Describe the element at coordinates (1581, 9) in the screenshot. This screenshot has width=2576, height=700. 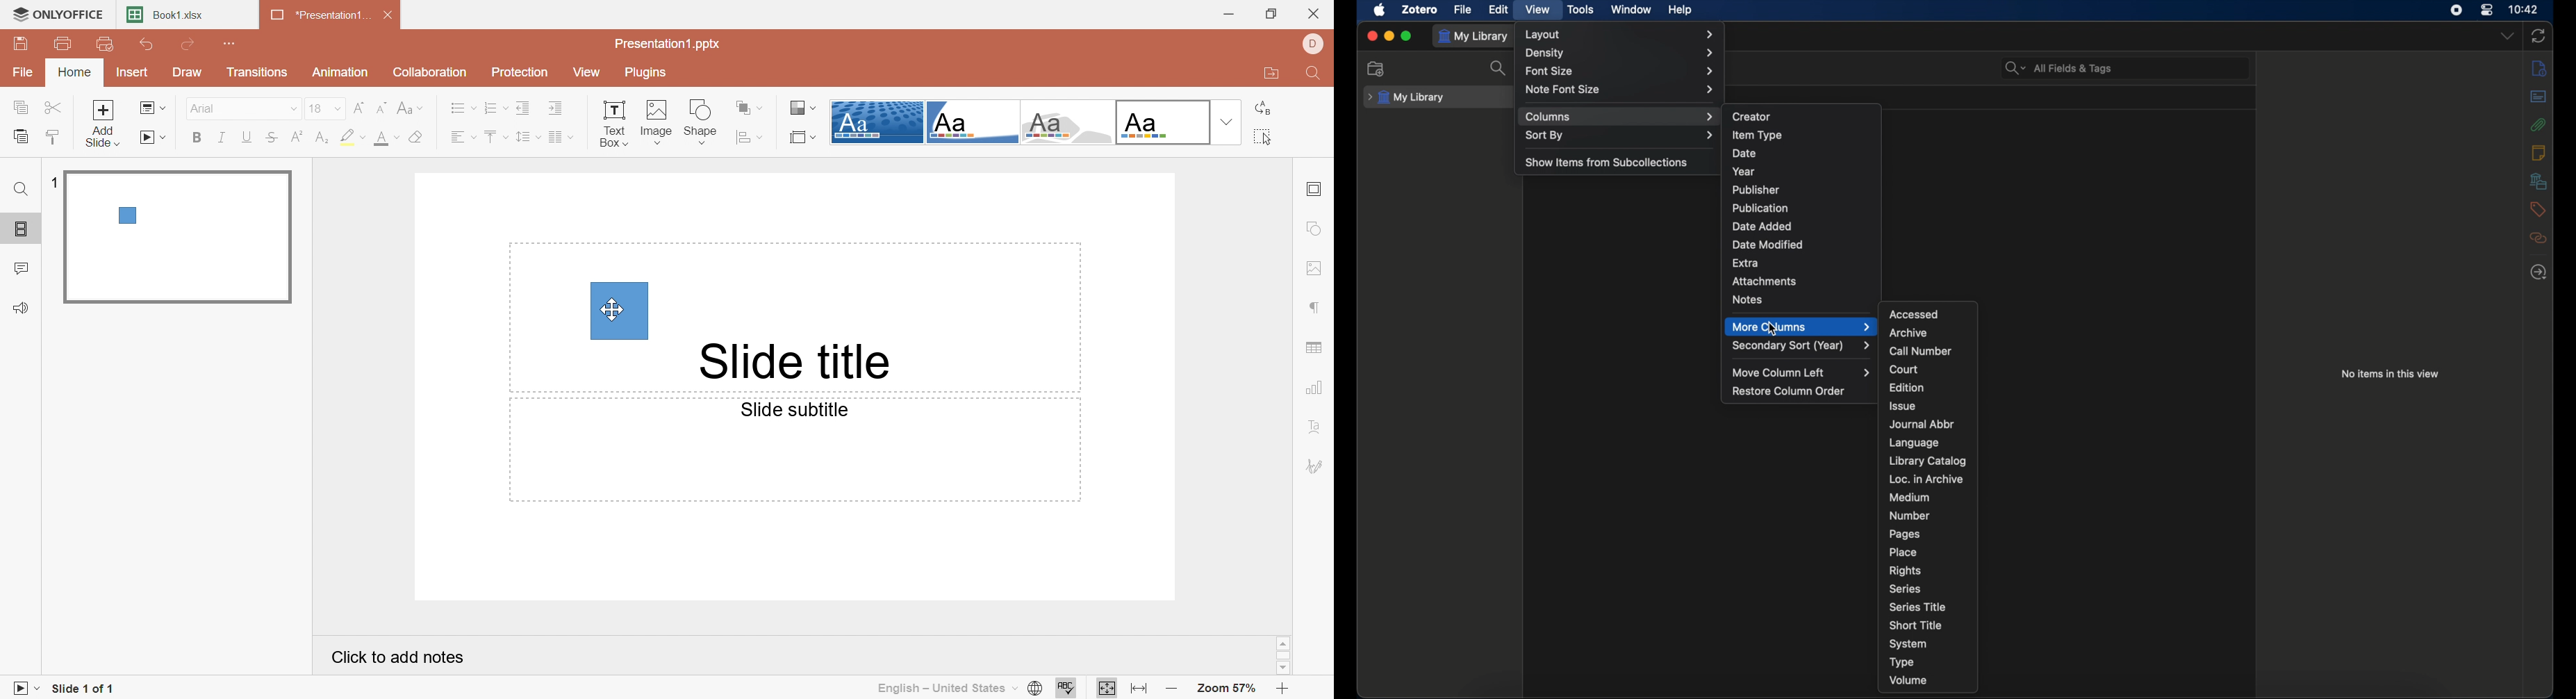
I see `tools` at that location.